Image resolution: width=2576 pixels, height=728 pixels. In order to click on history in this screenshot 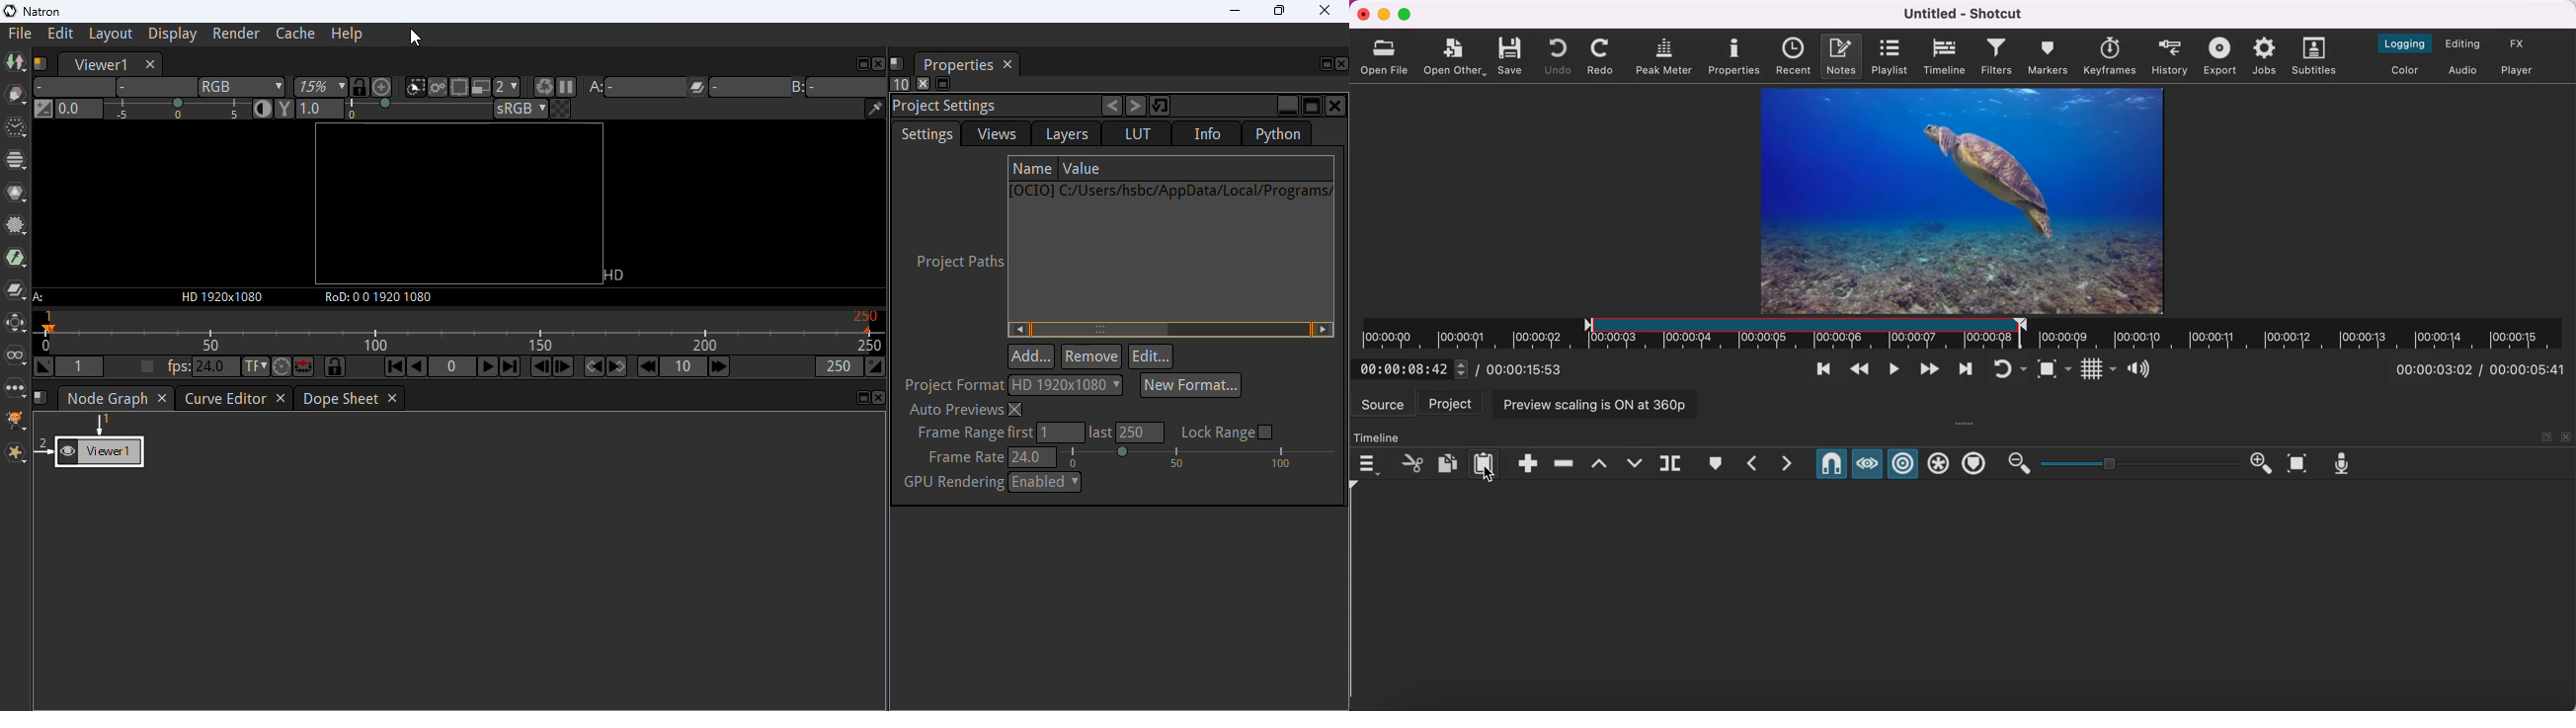, I will do `click(2170, 54)`.